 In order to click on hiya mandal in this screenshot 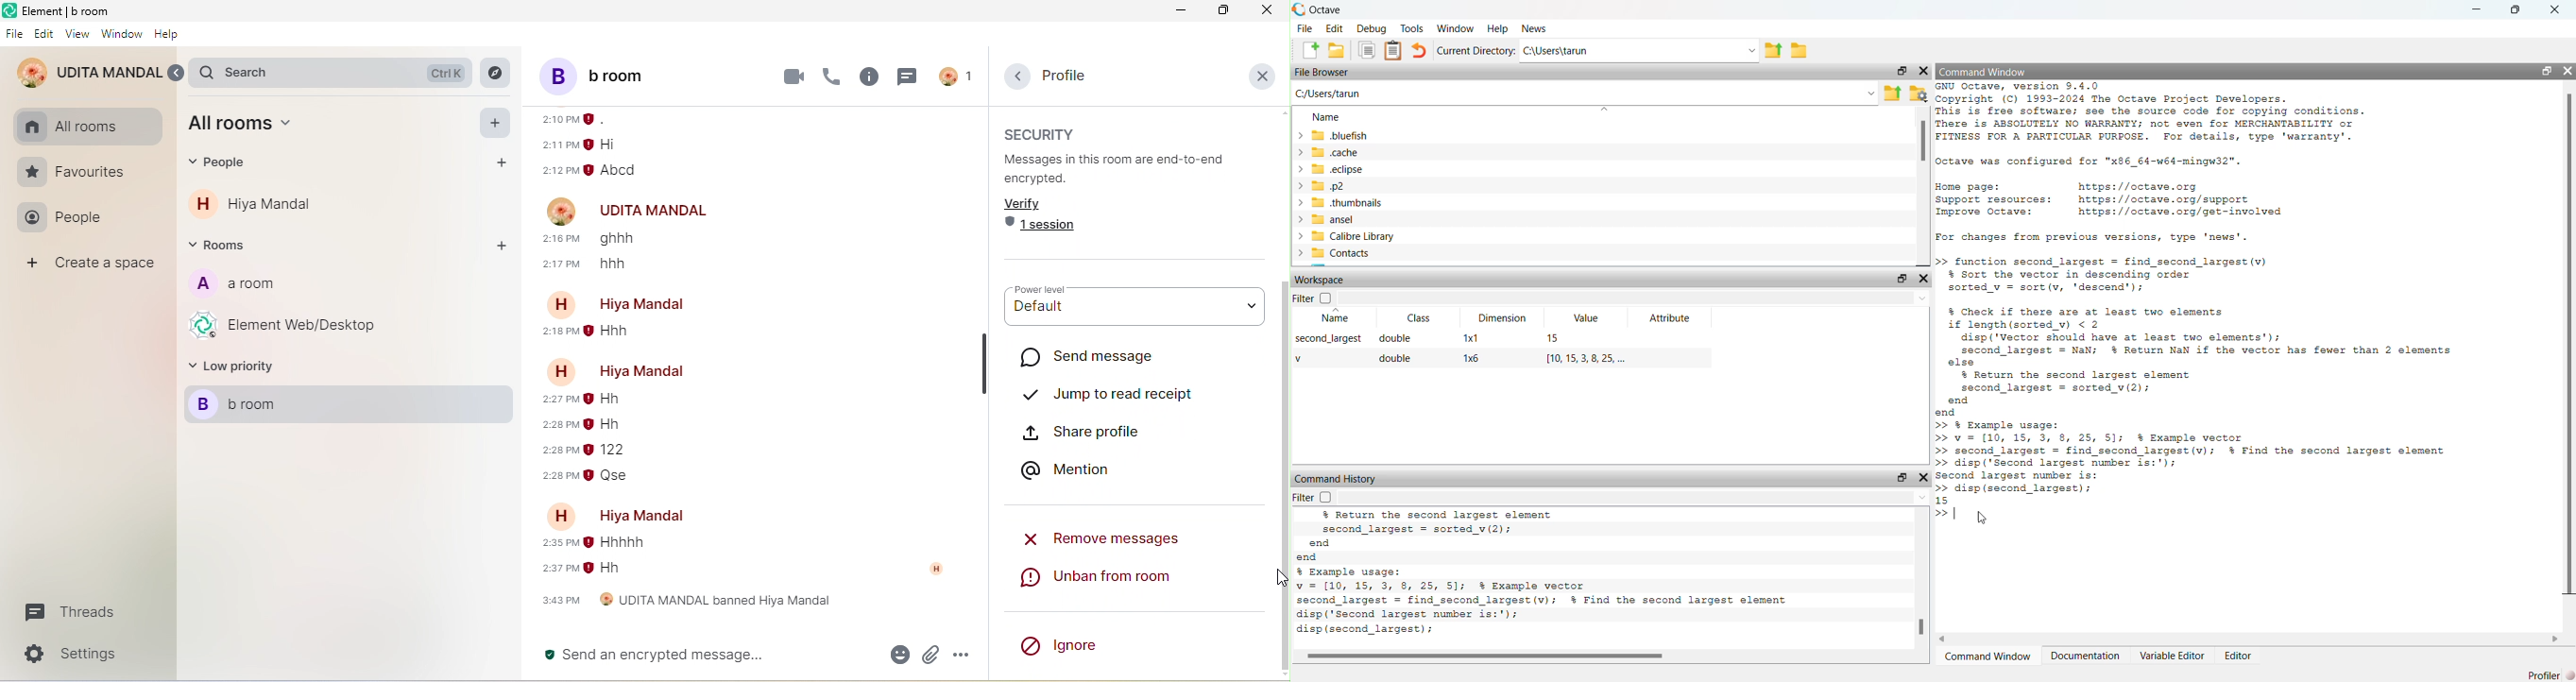, I will do `click(273, 204)`.